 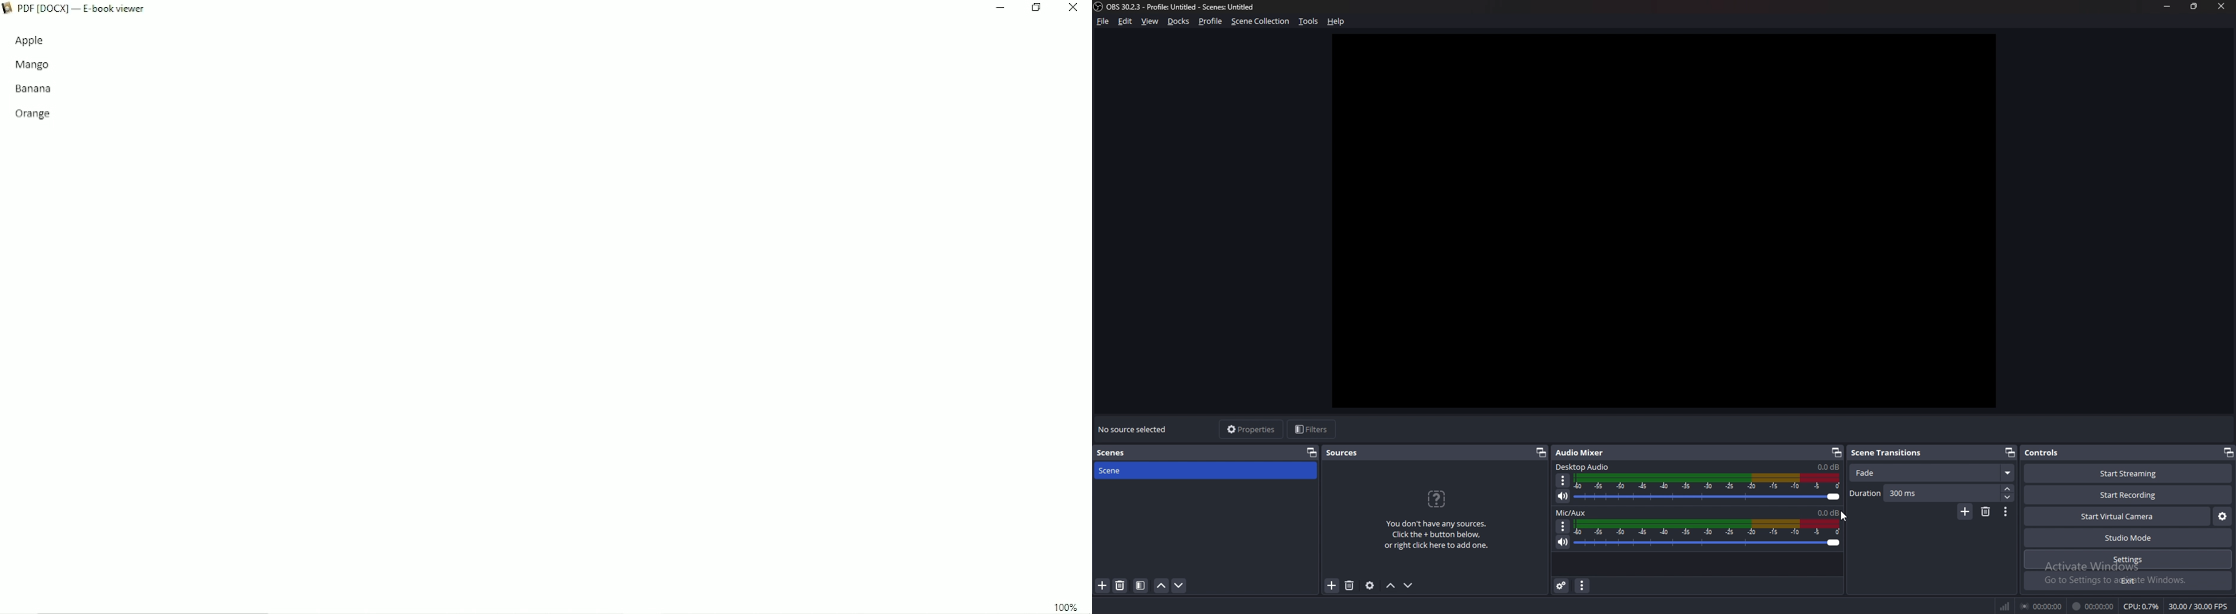 I want to click on close, so click(x=2222, y=6).